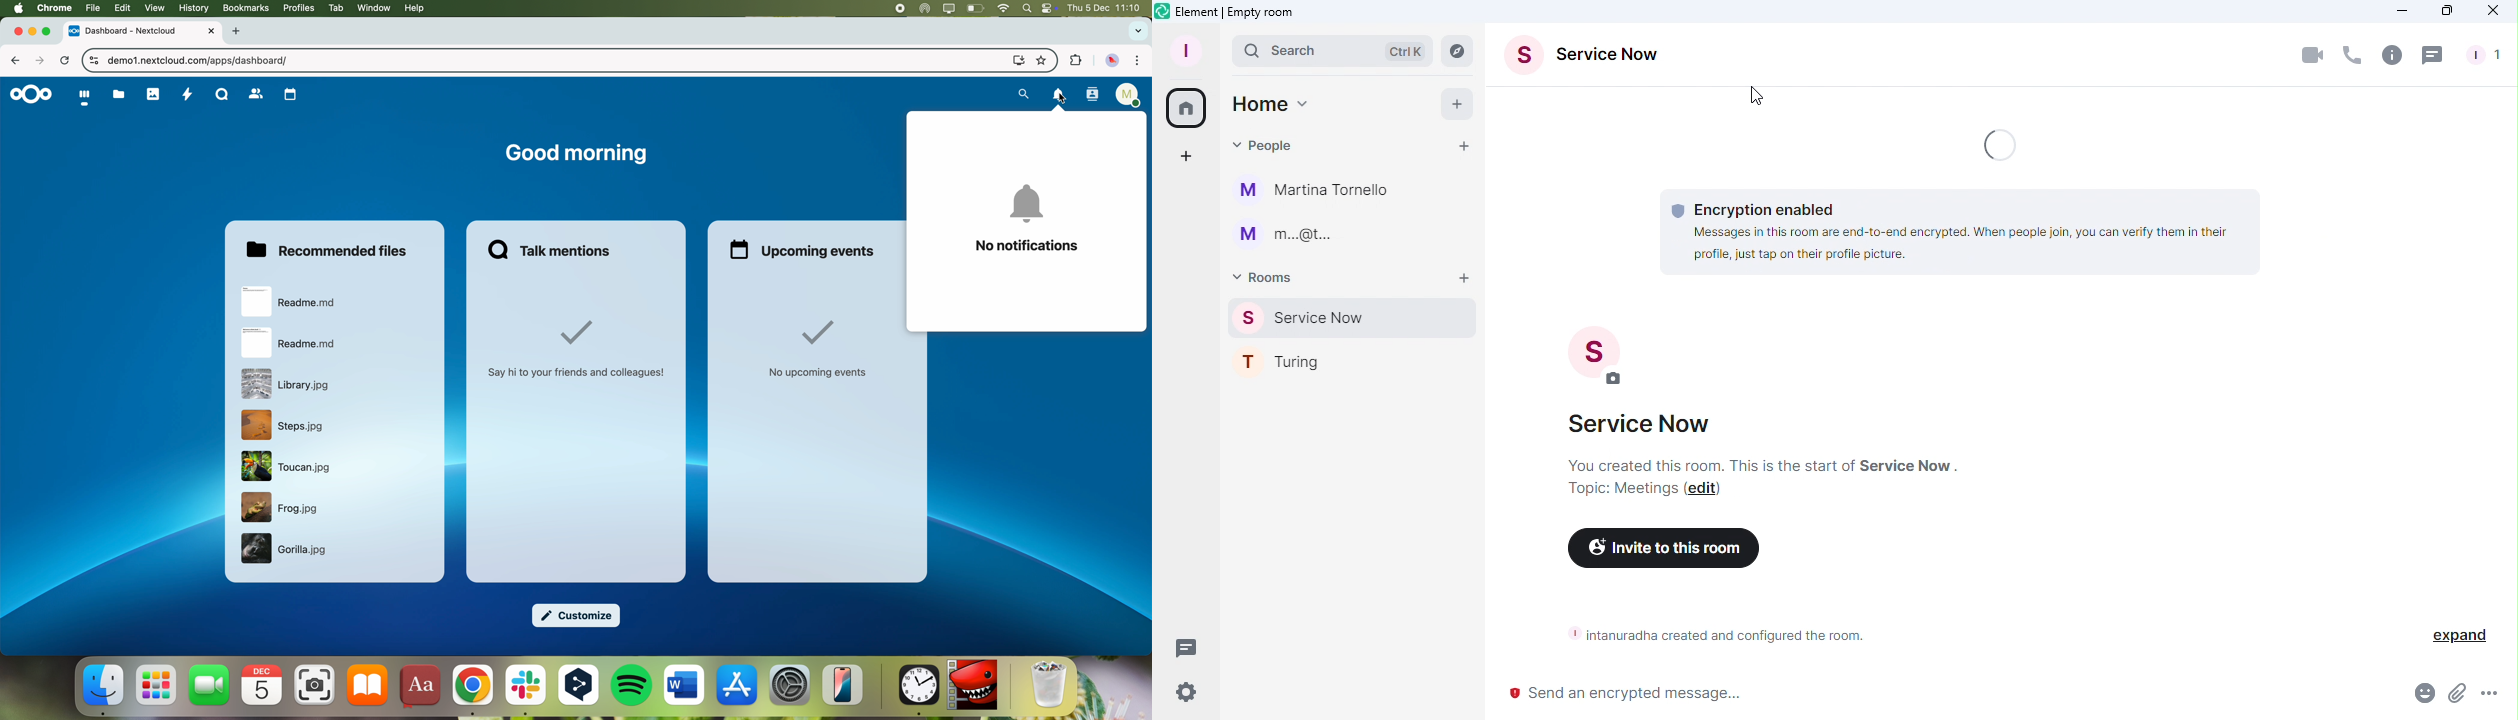 This screenshot has height=728, width=2520. I want to click on contacts, so click(1092, 96).